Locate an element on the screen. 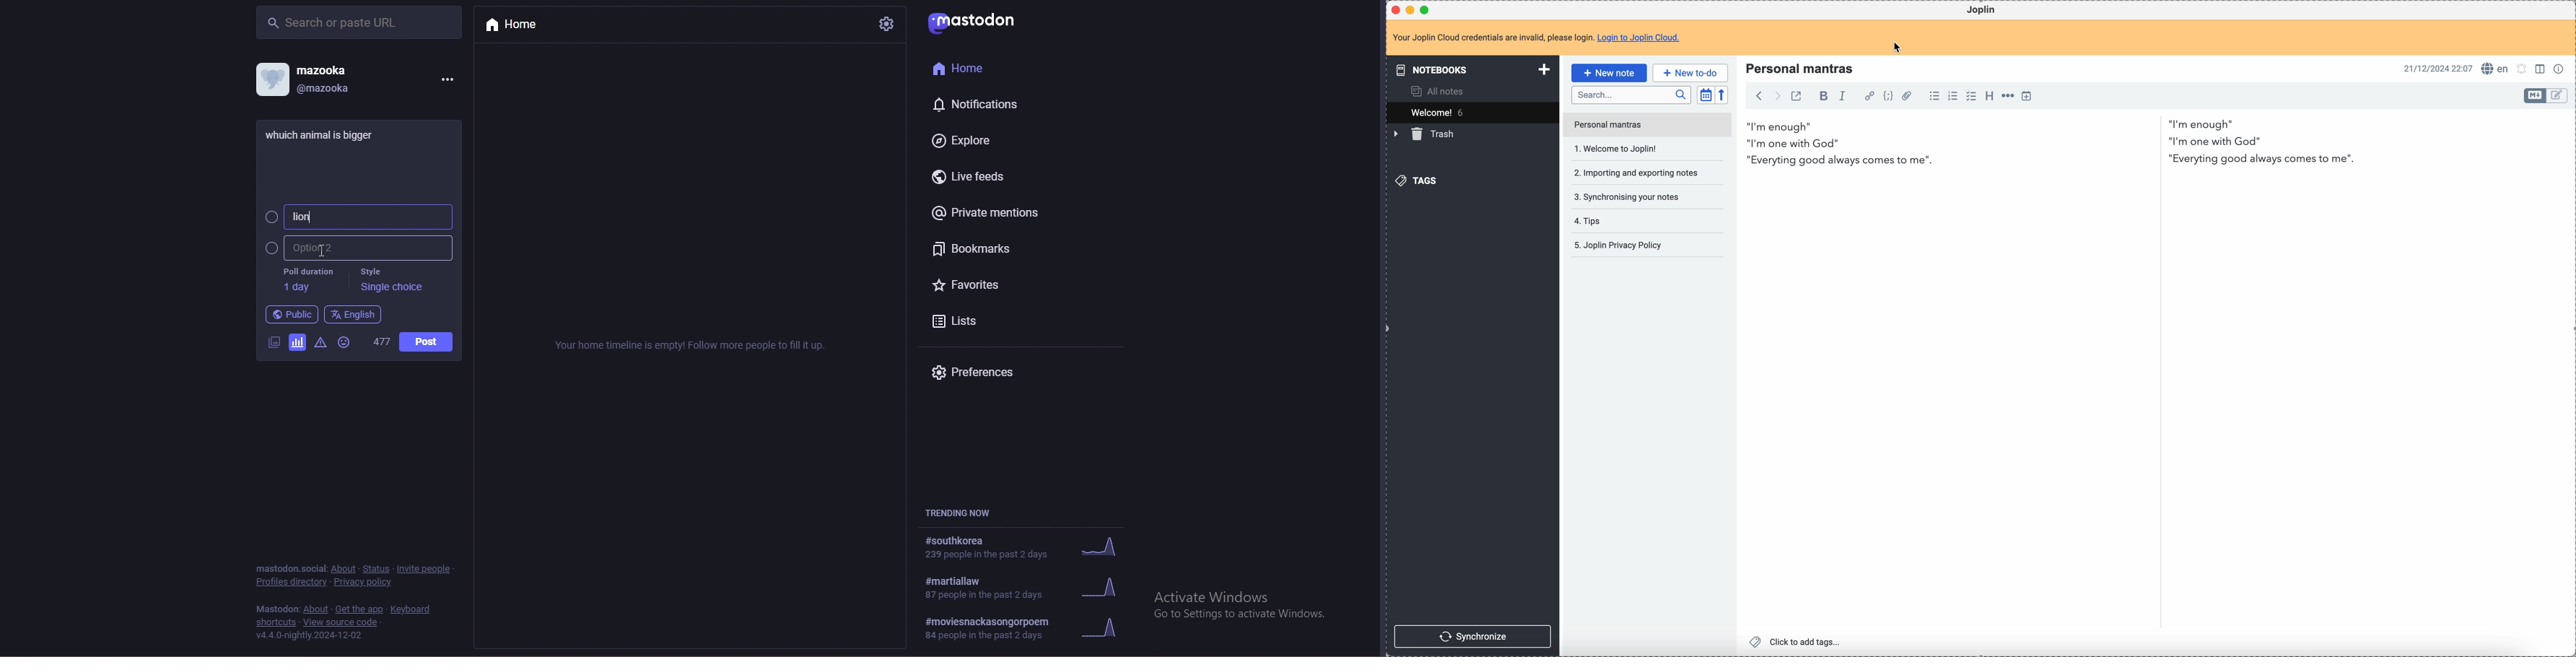 The image size is (2576, 672). post is located at coordinates (327, 134).